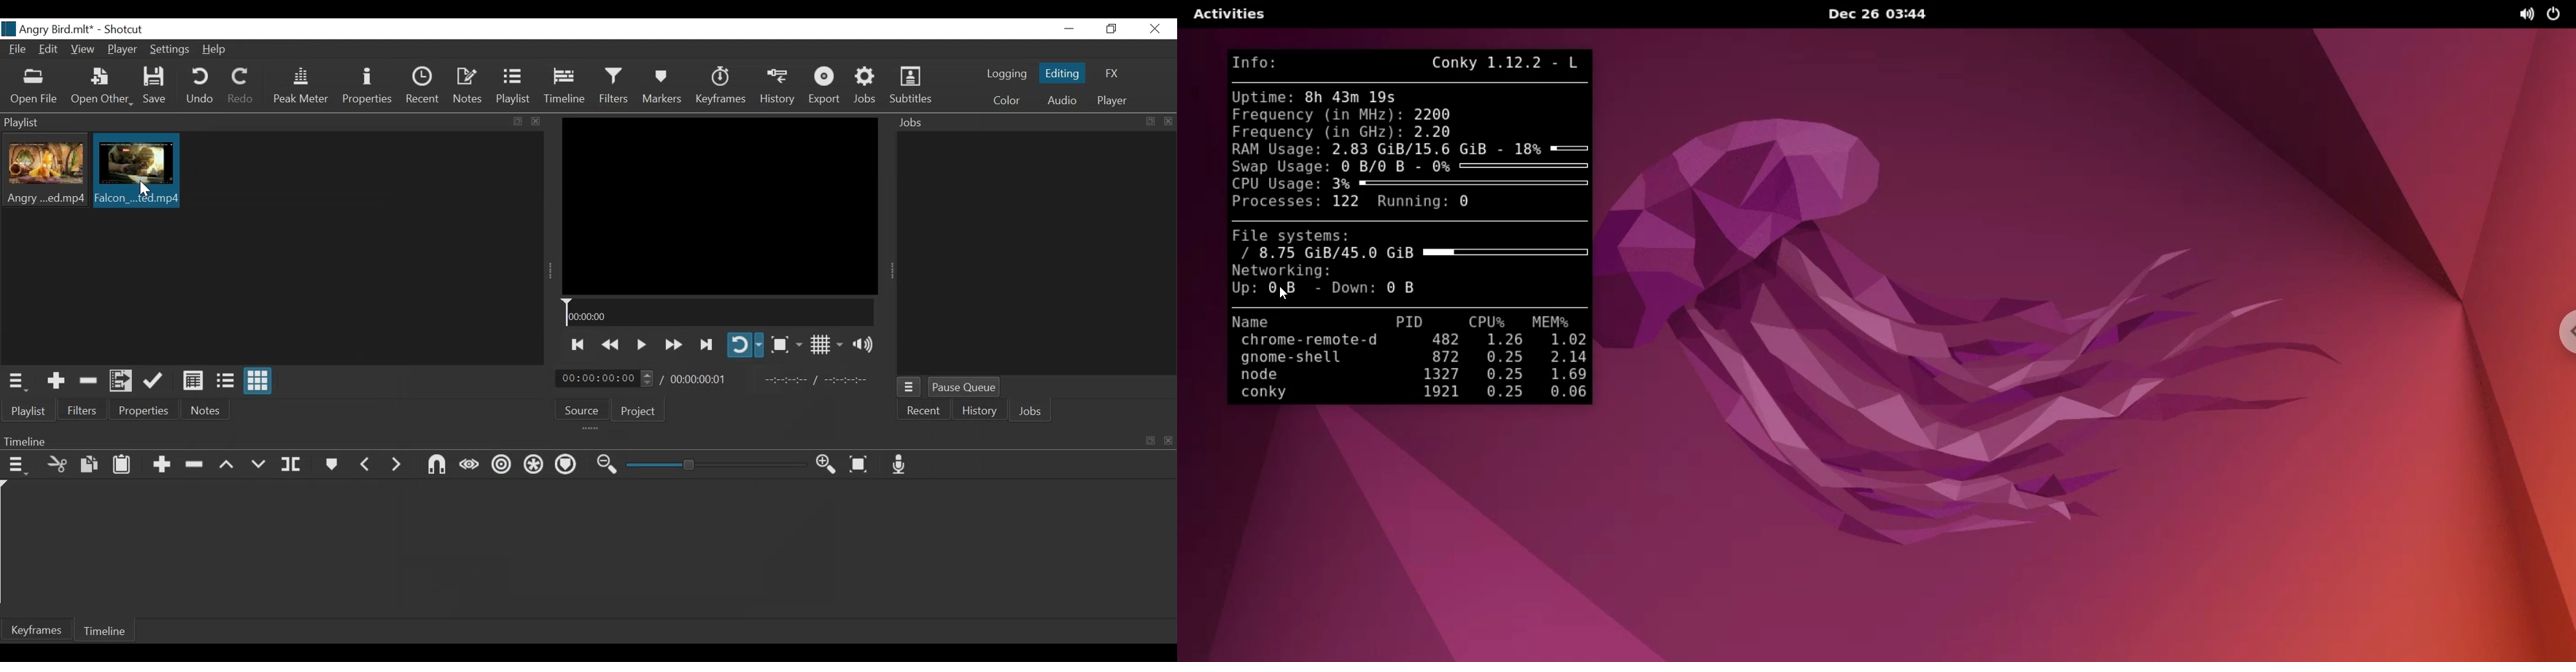  I want to click on View as details, so click(194, 382).